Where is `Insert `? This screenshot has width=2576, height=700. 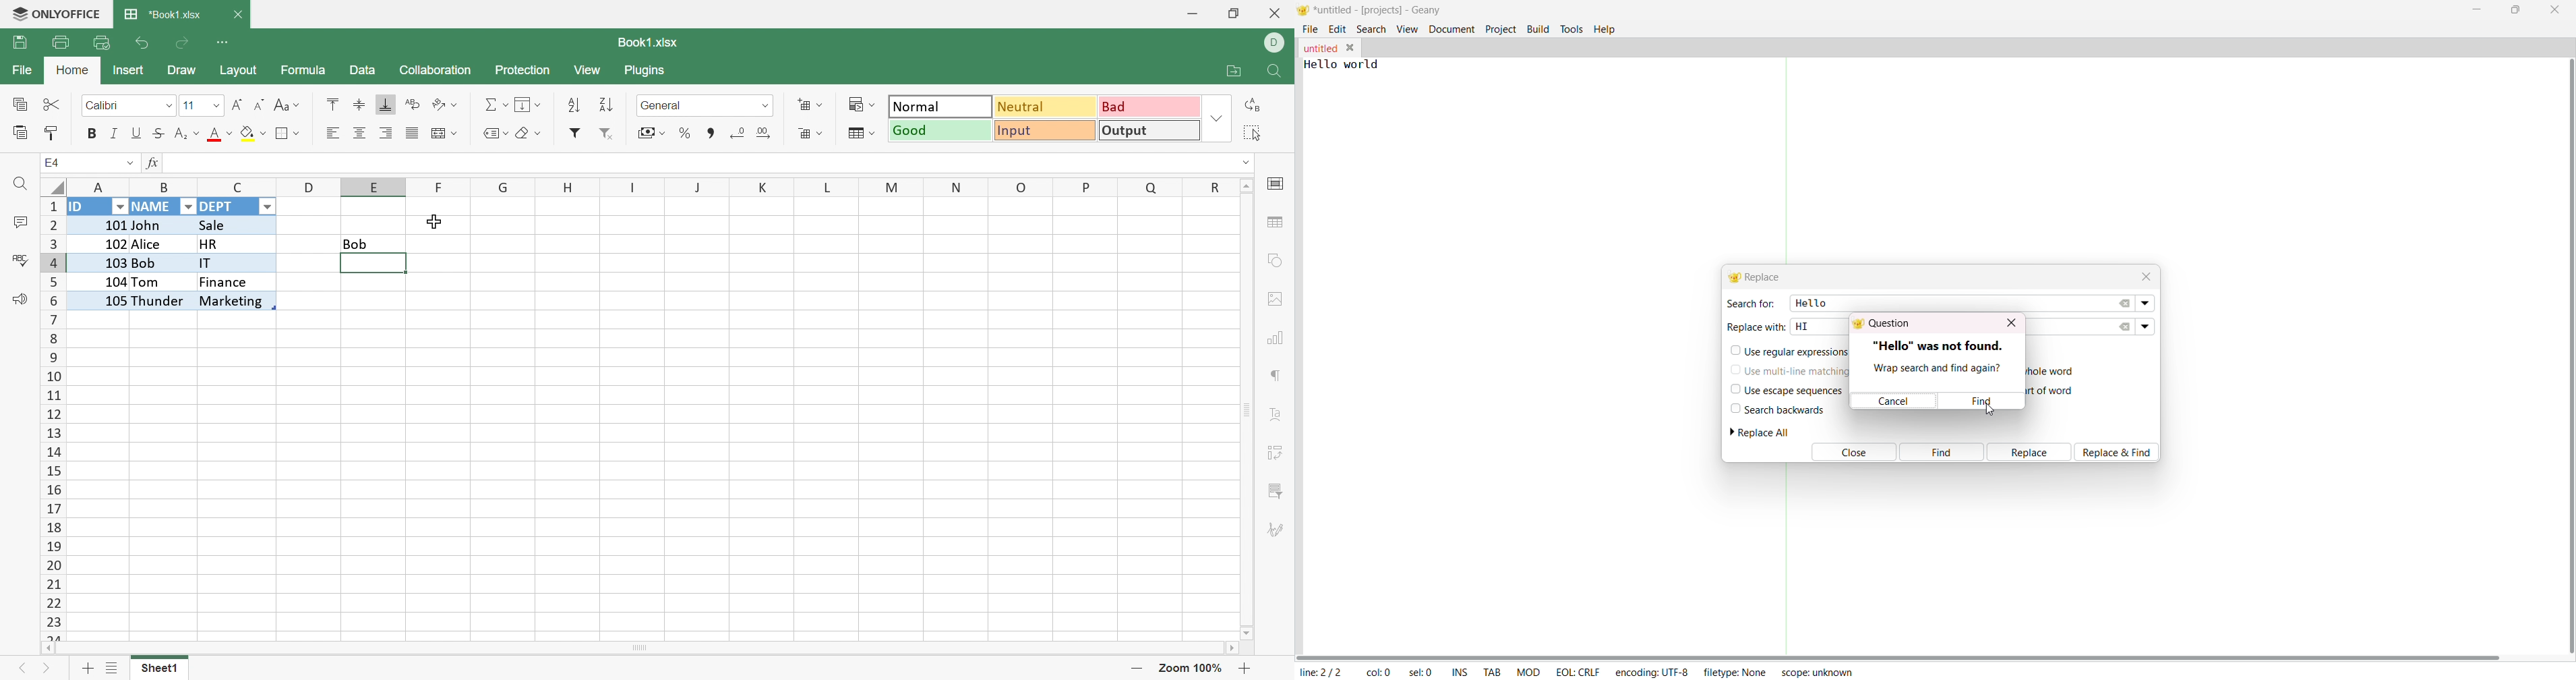 Insert  is located at coordinates (811, 105).